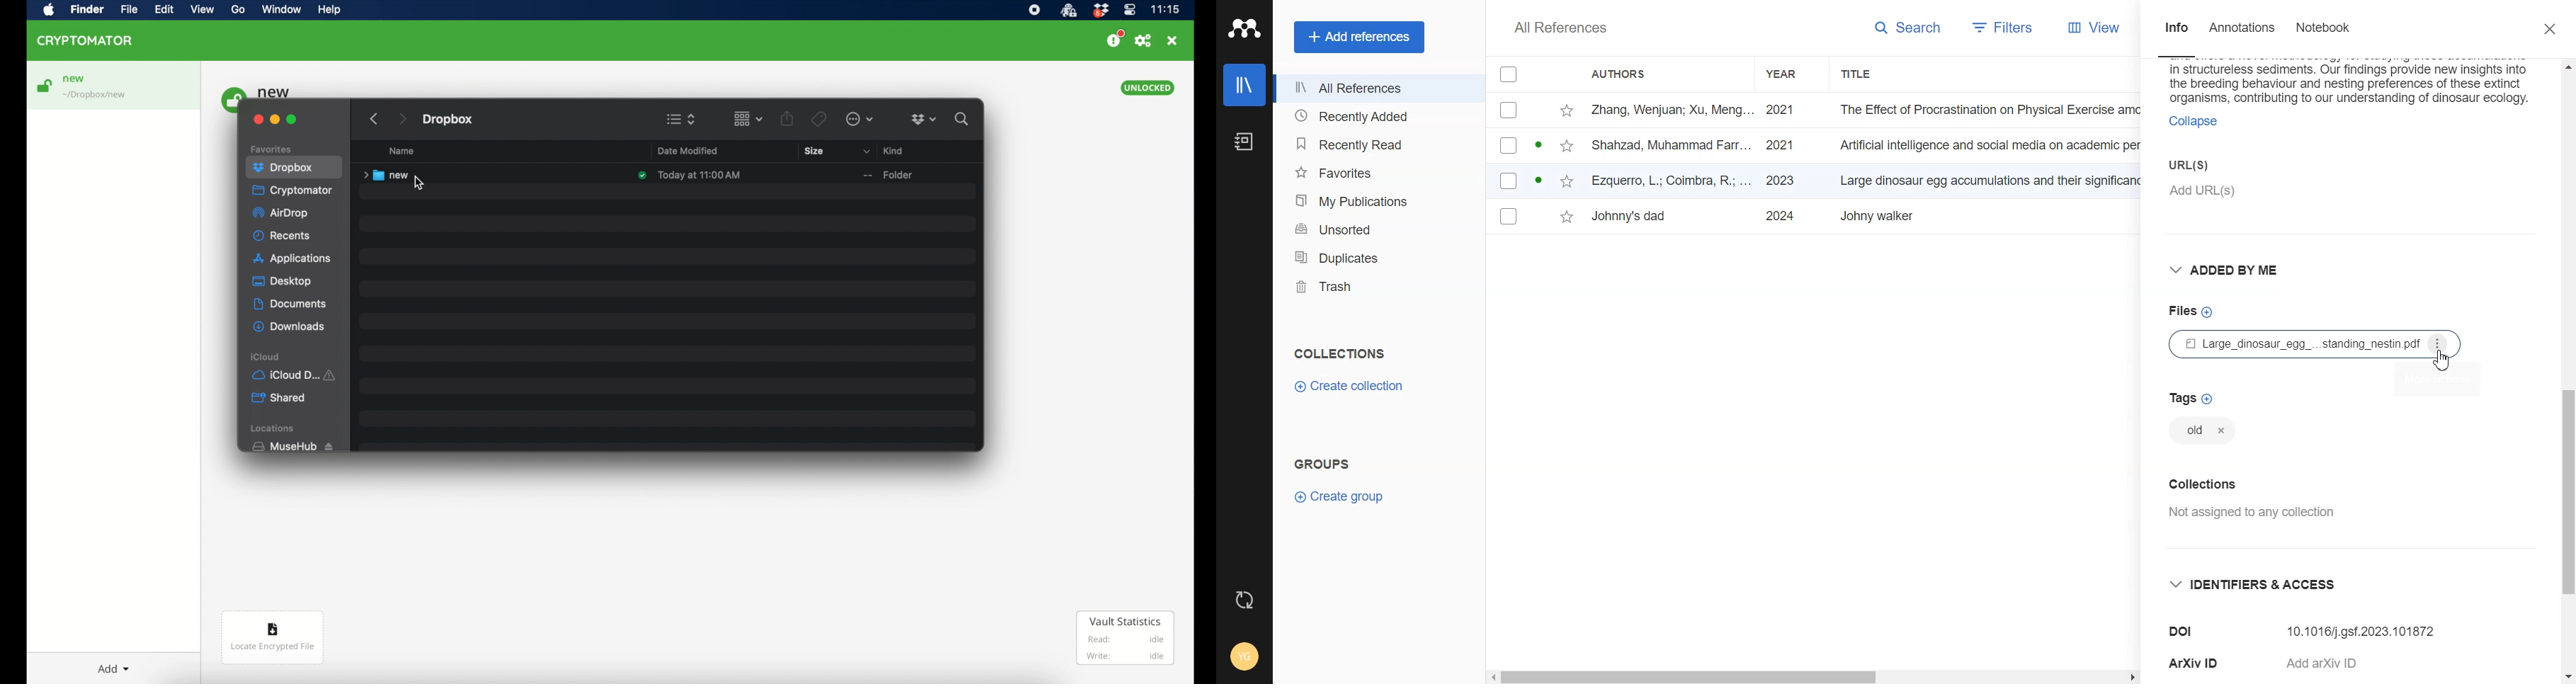  I want to click on Search, so click(1910, 29).